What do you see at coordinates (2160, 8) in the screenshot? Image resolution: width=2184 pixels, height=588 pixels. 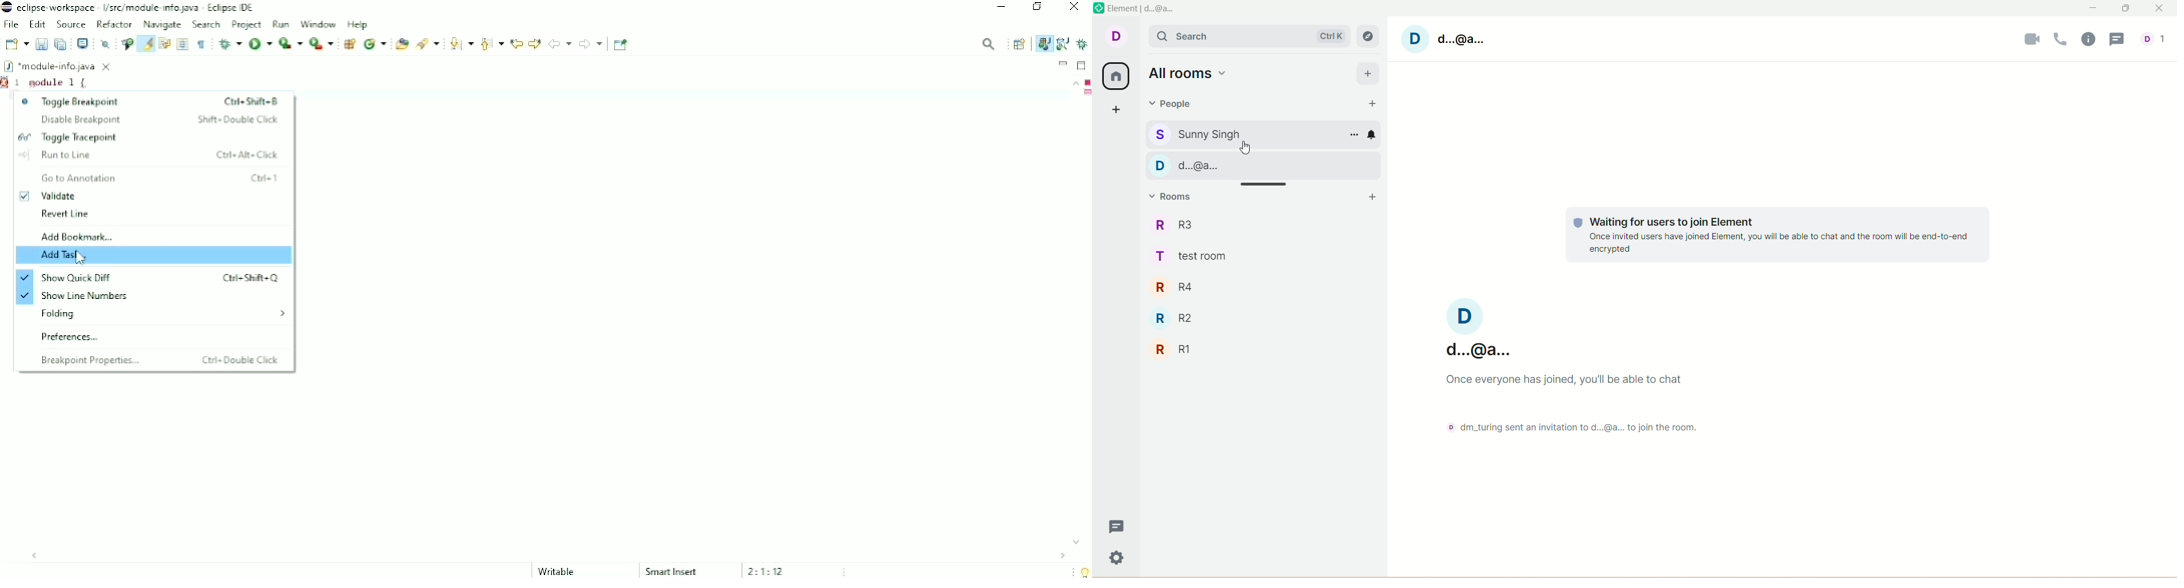 I see `close` at bounding box center [2160, 8].